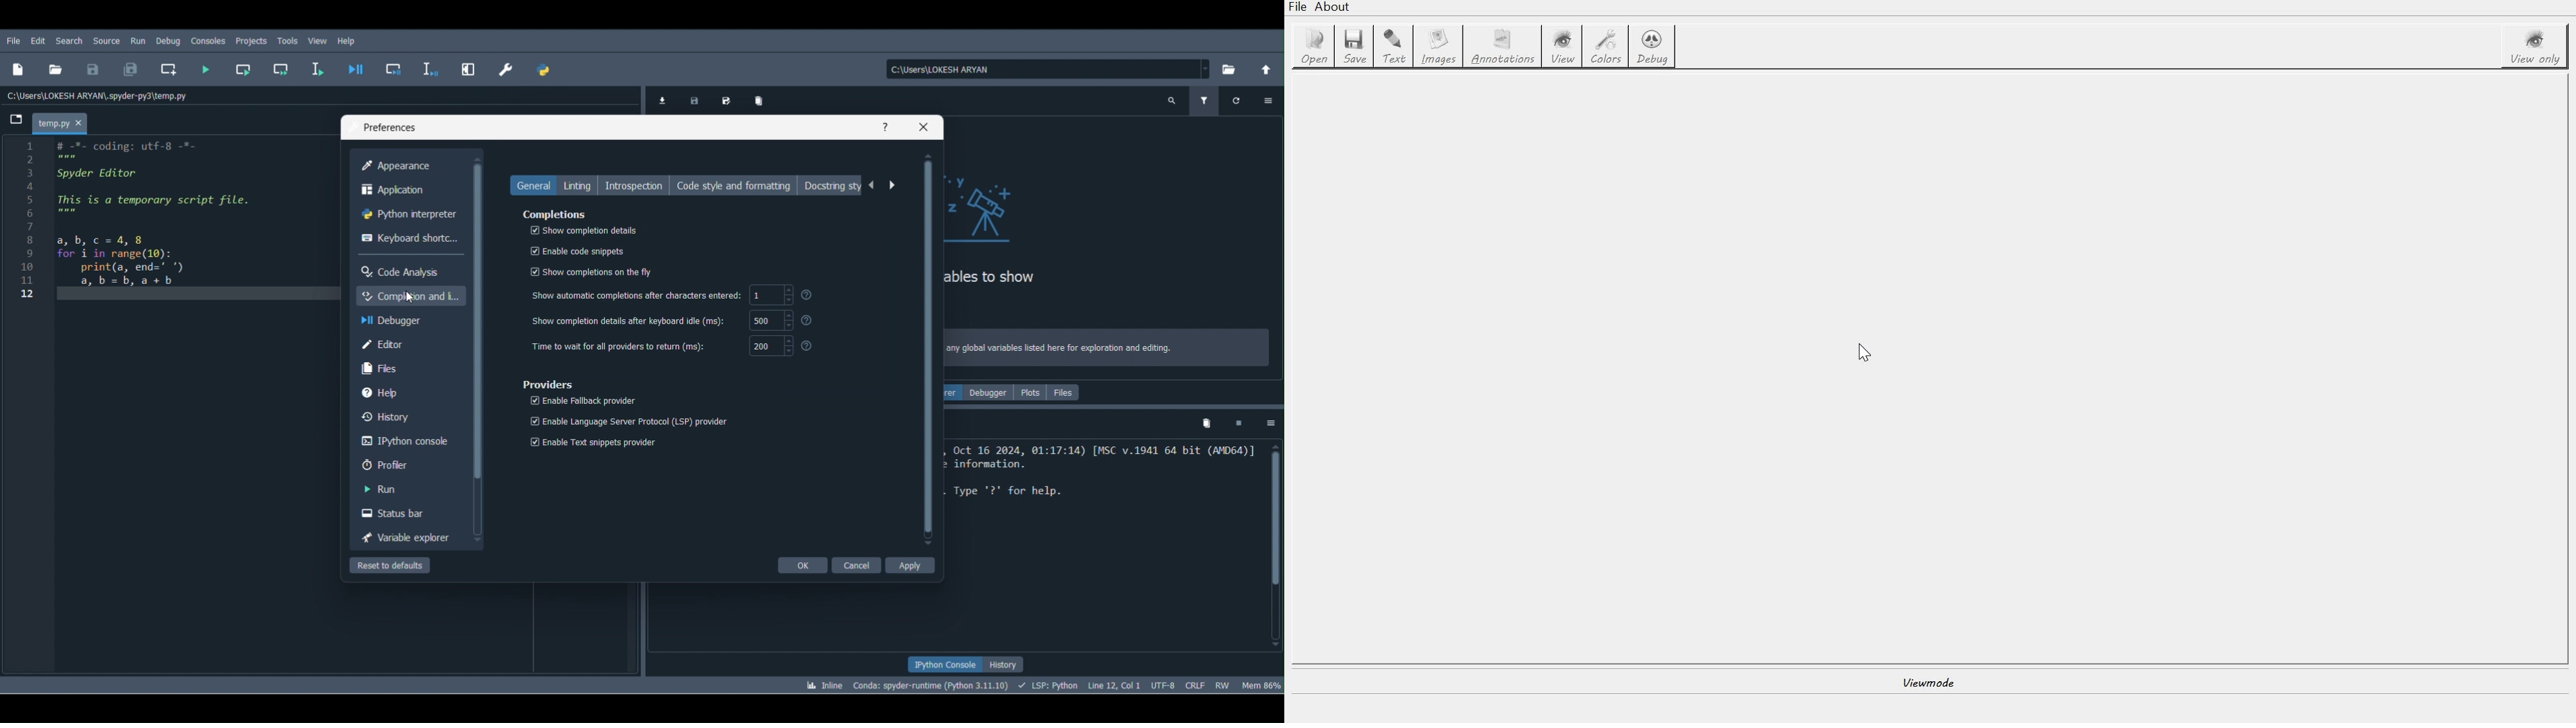  What do you see at coordinates (662, 100) in the screenshot?
I see `Import data` at bounding box center [662, 100].